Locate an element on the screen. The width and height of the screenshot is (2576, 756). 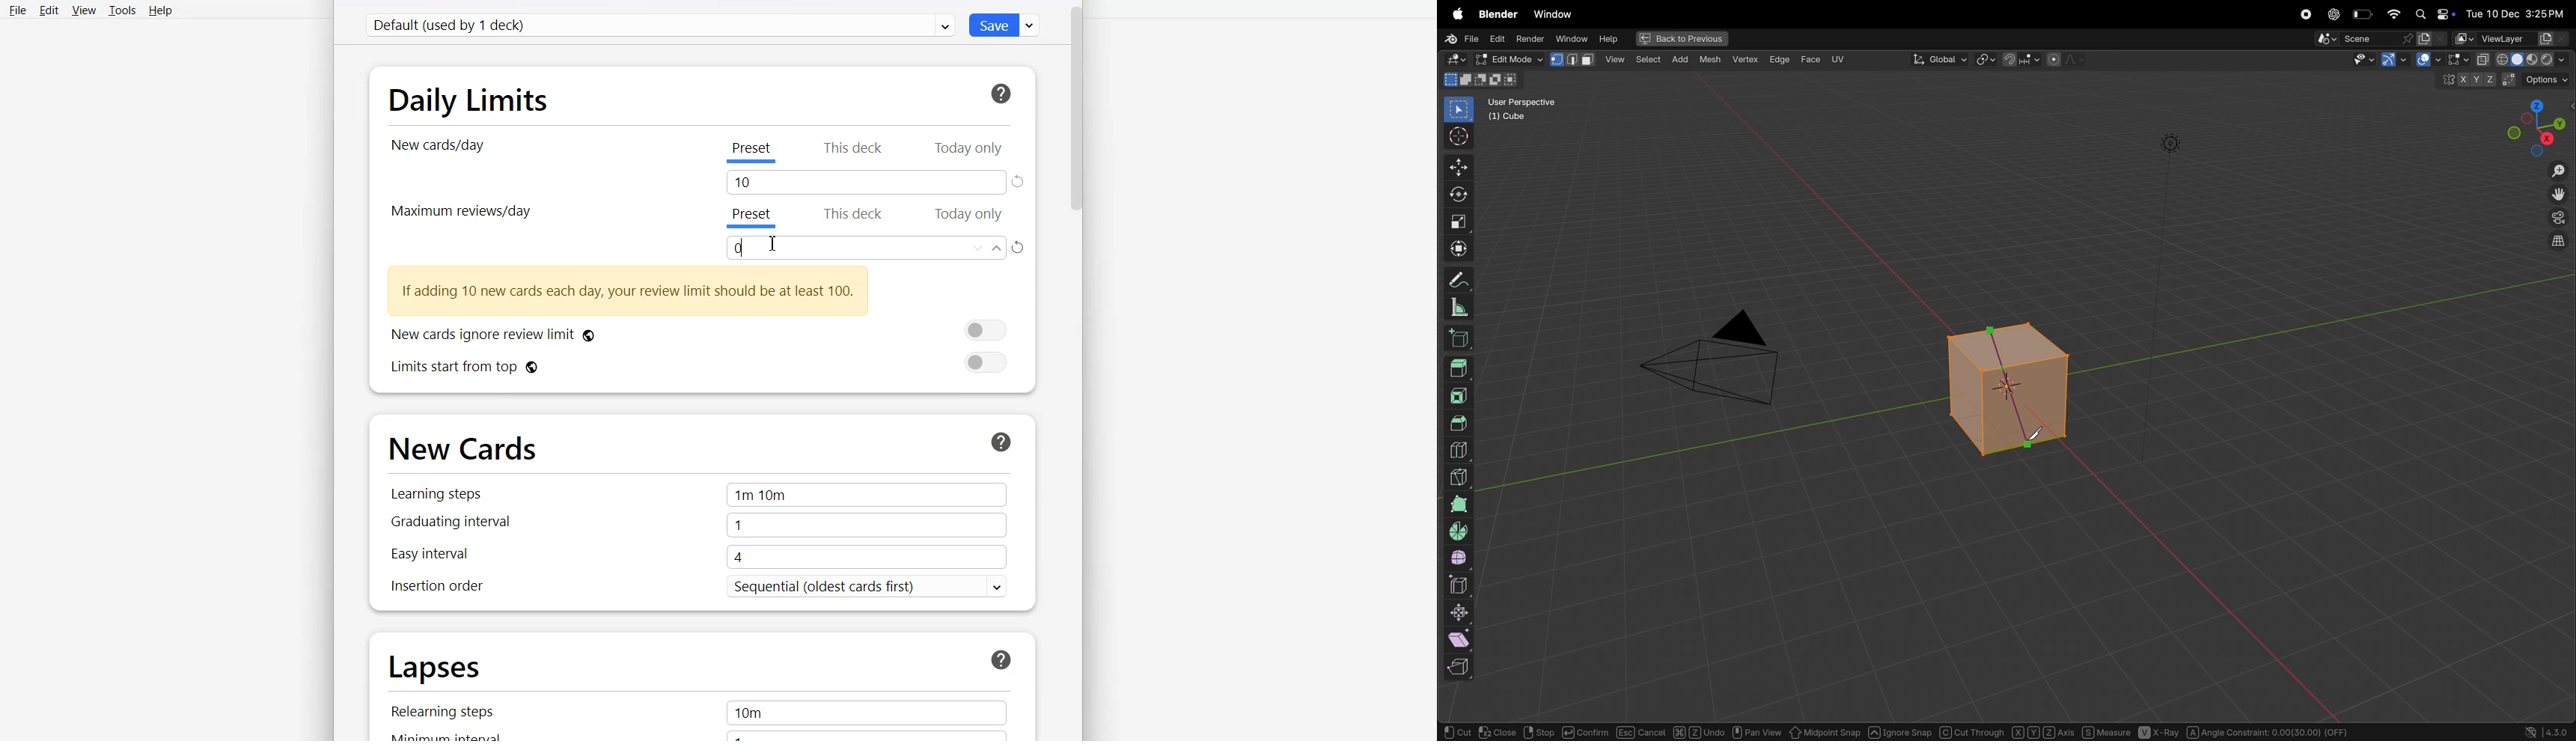
Refresh is located at coordinates (1020, 248).